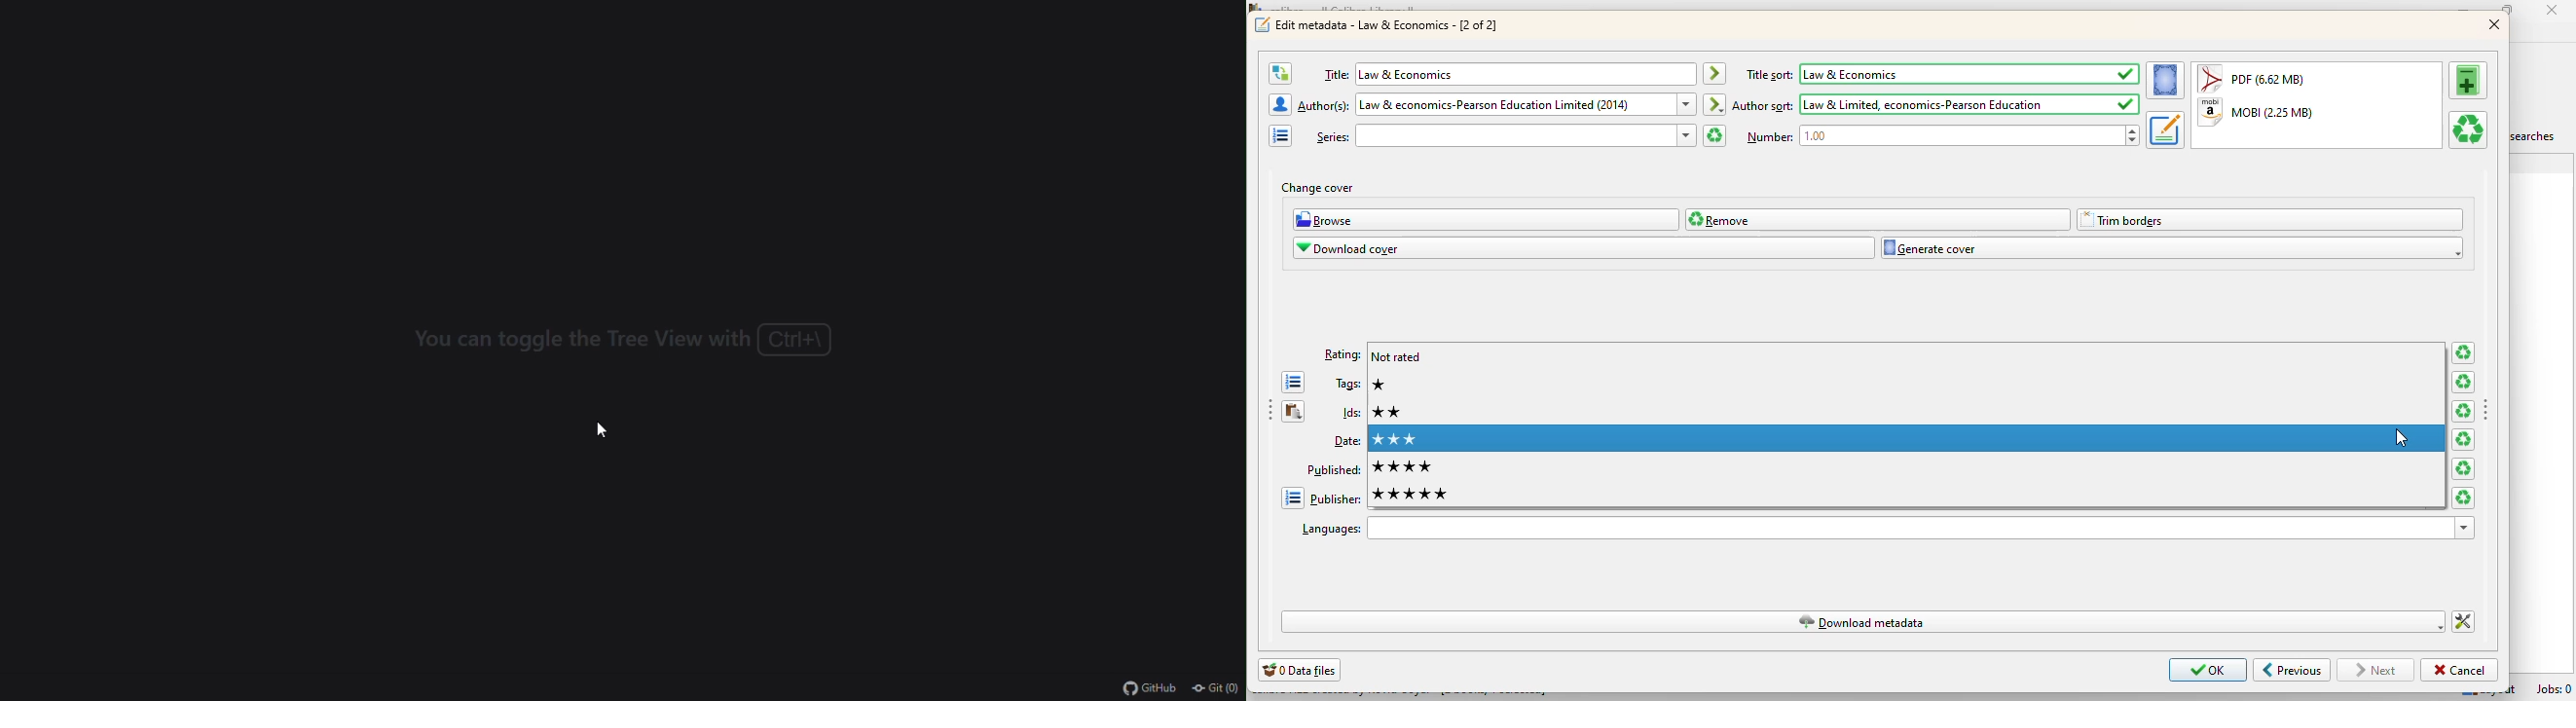  I want to click on add a format to this book, so click(2469, 79).